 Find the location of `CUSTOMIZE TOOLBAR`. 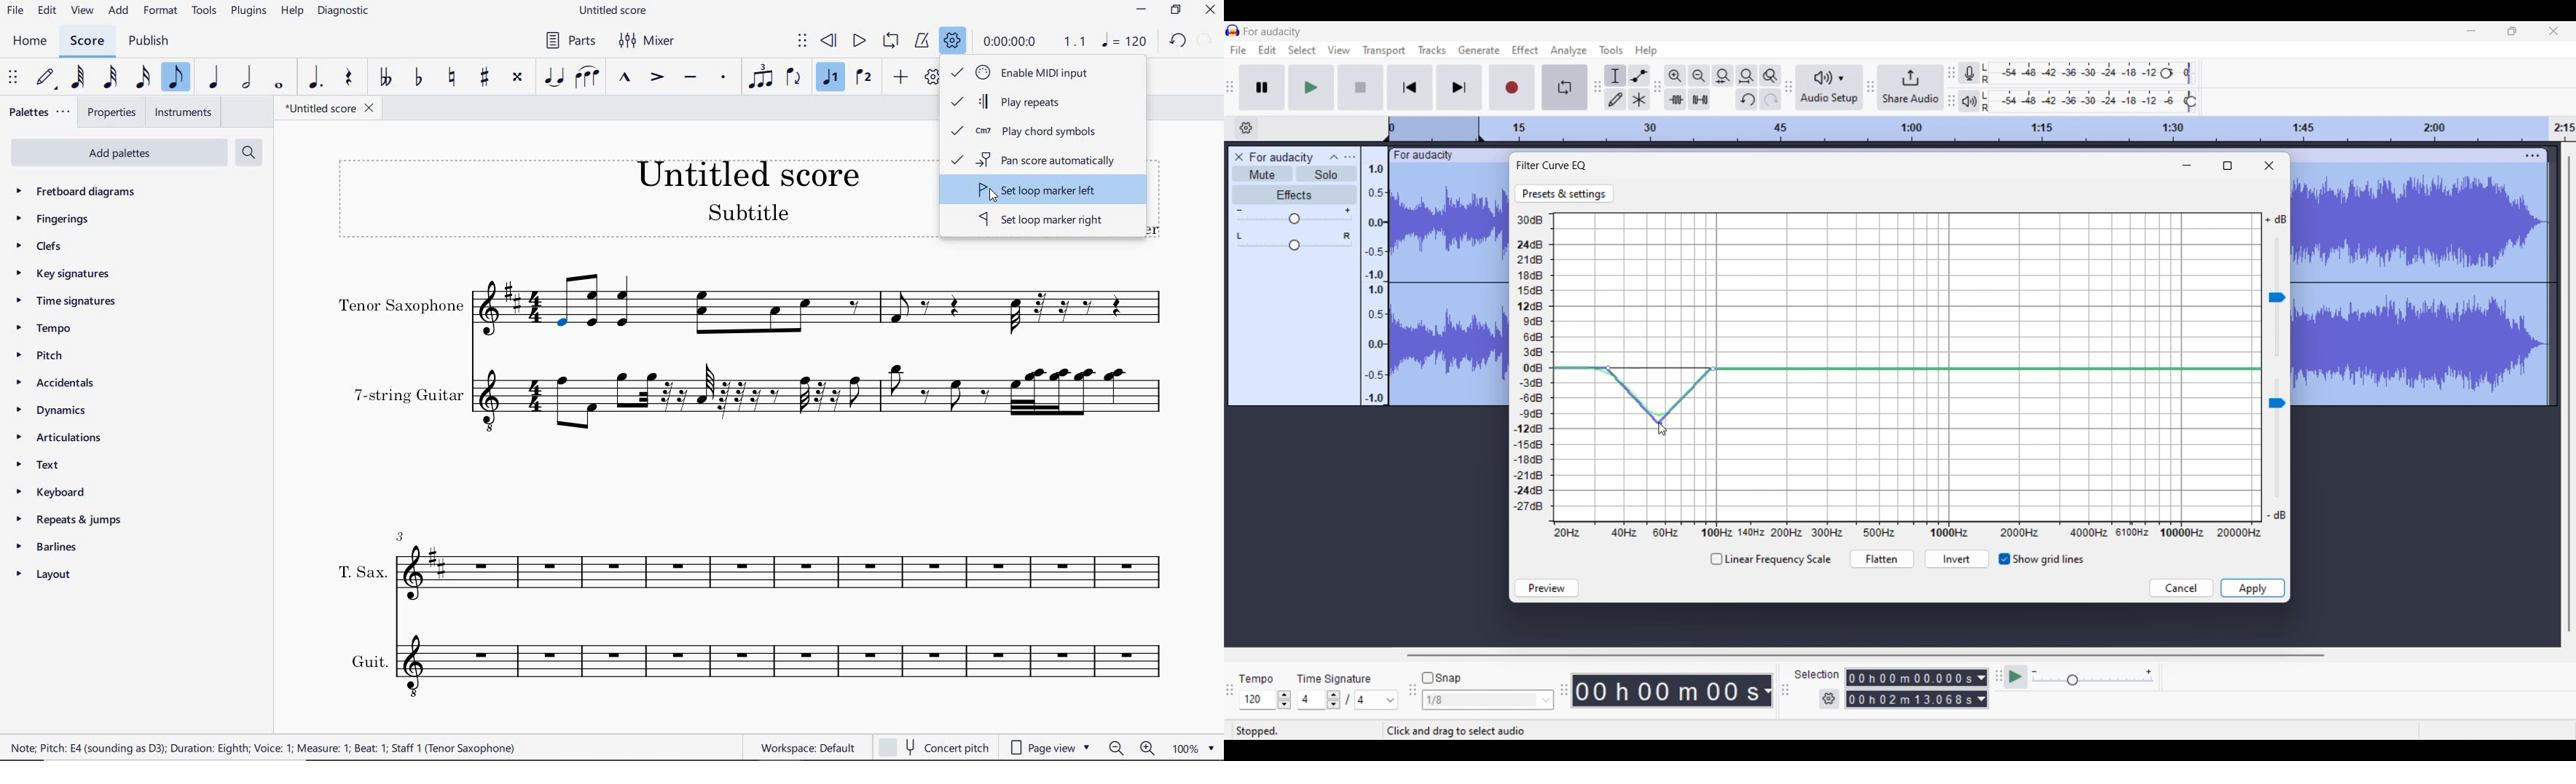

CUSTOMIZE TOOLBAR is located at coordinates (928, 78).